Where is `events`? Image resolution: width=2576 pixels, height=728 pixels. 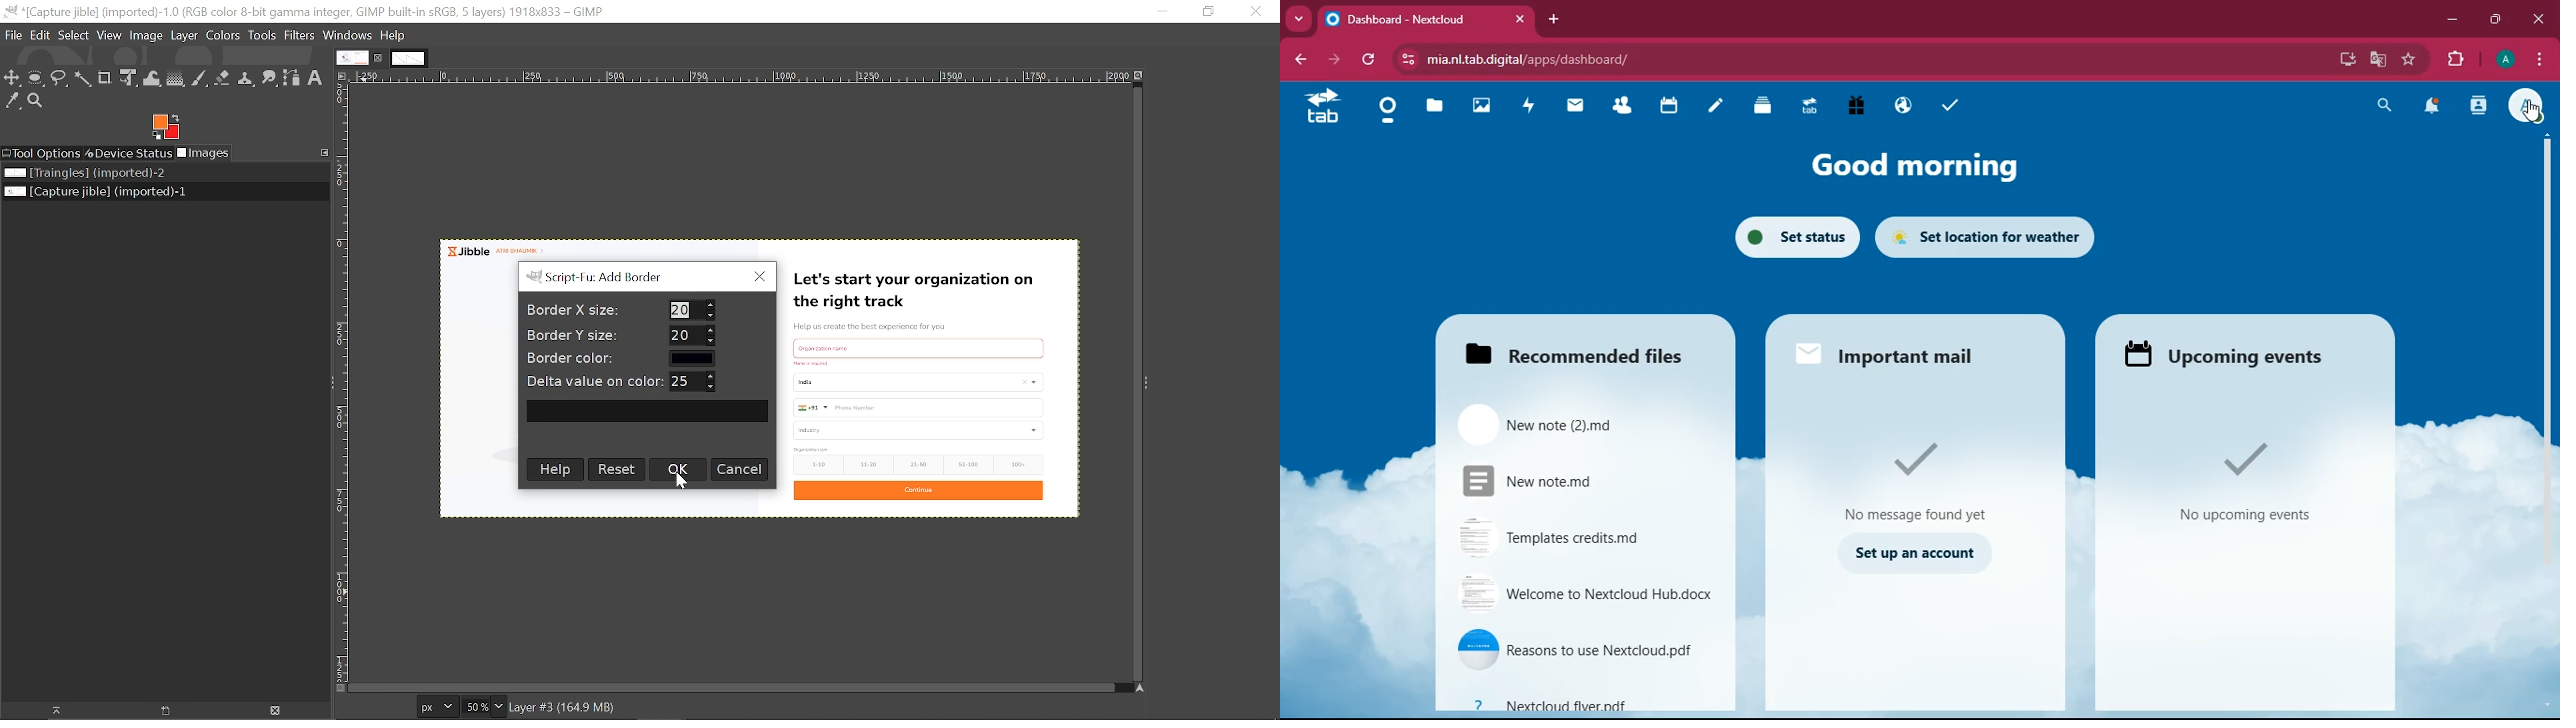 events is located at coordinates (2255, 482).